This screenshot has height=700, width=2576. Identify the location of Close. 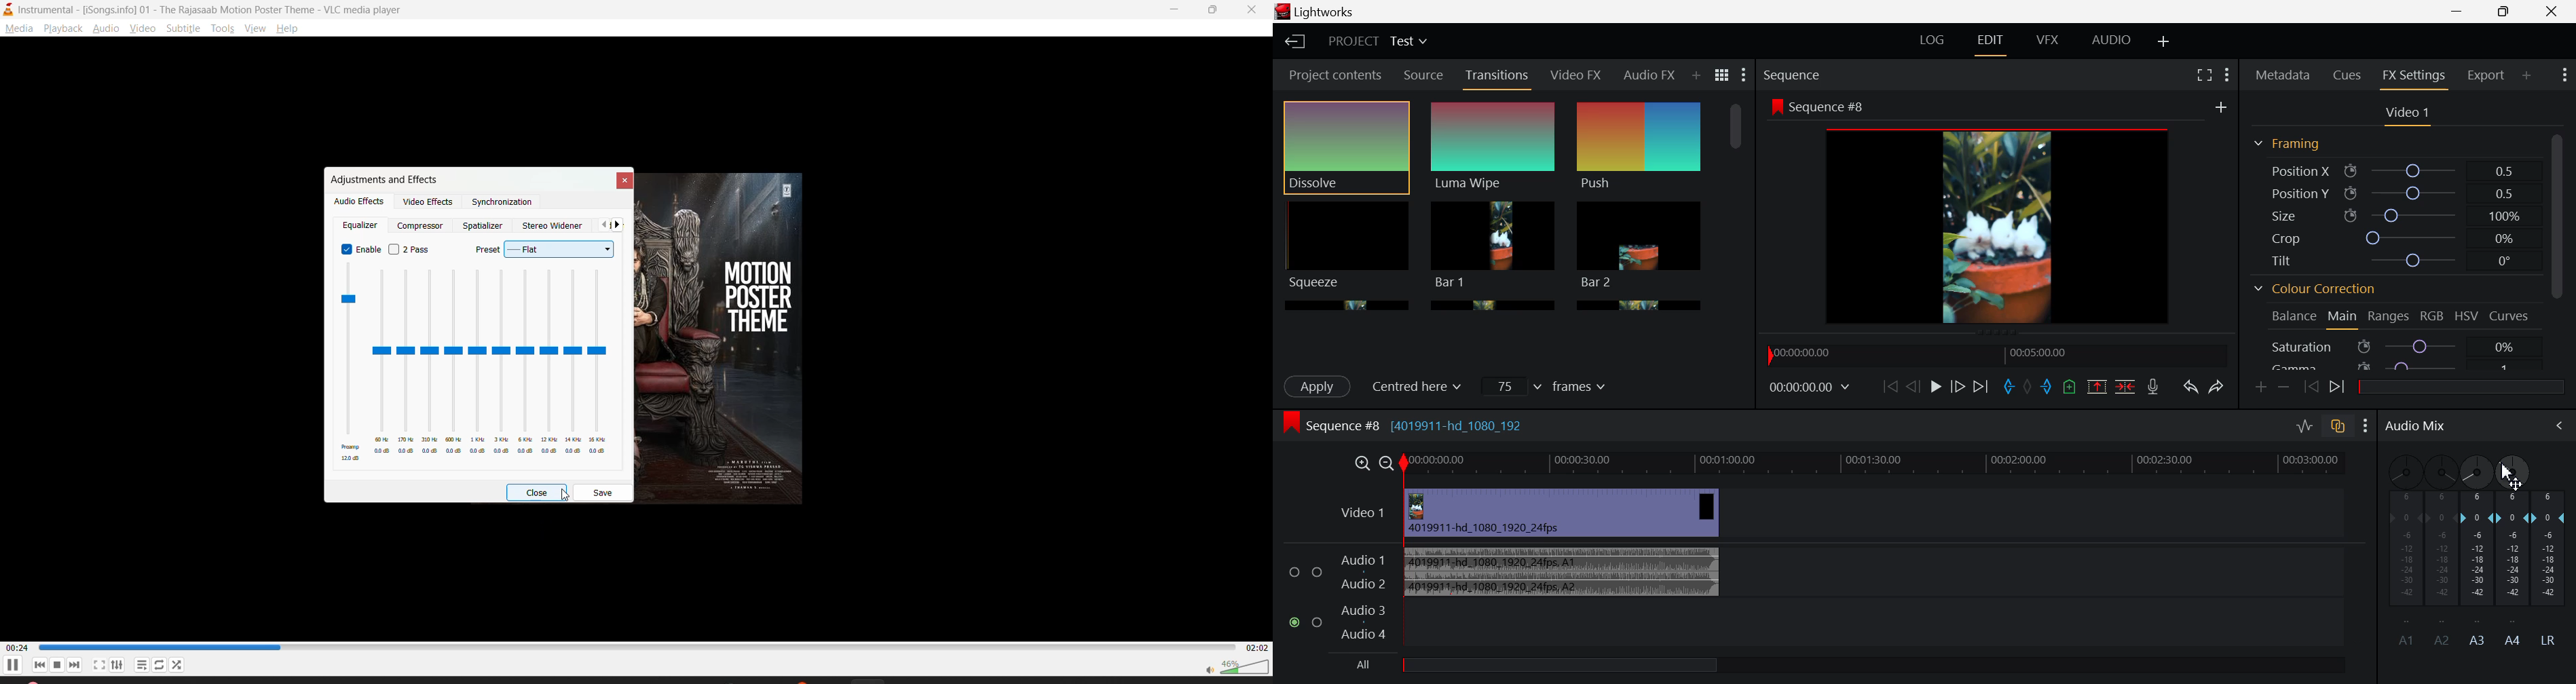
(2552, 12).